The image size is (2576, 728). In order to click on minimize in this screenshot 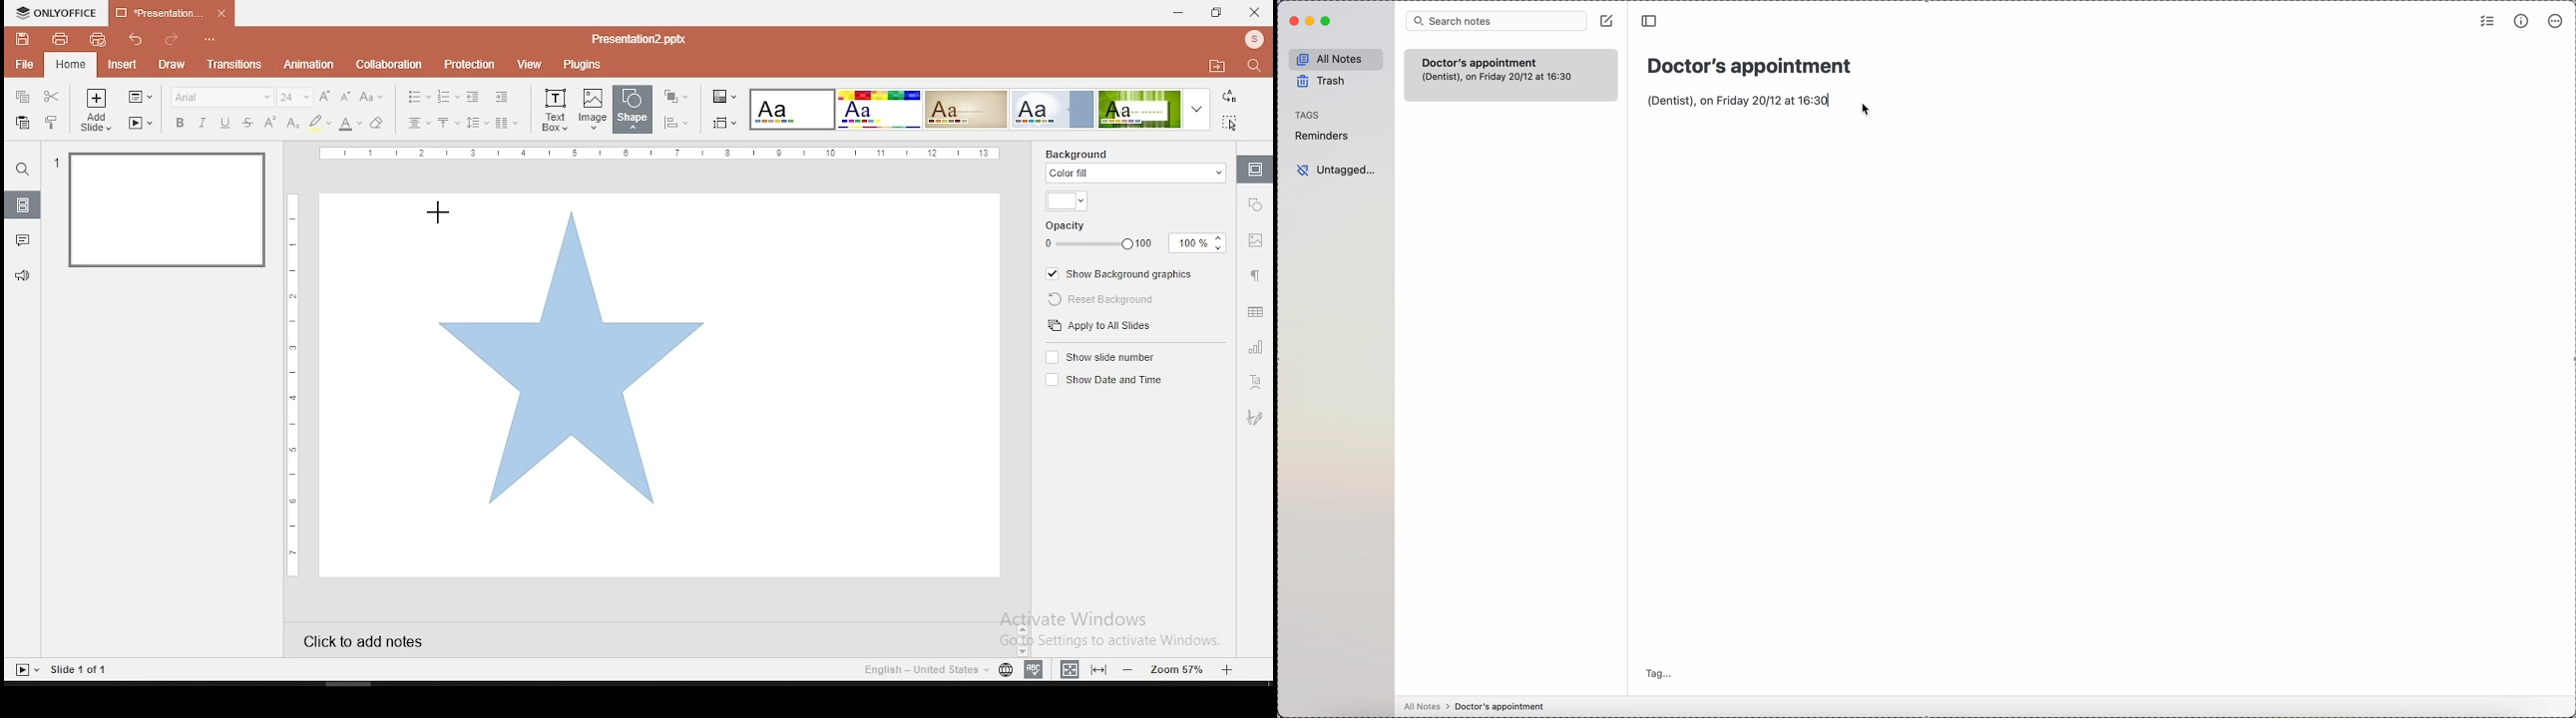, I will do `click(1179, 14)`.